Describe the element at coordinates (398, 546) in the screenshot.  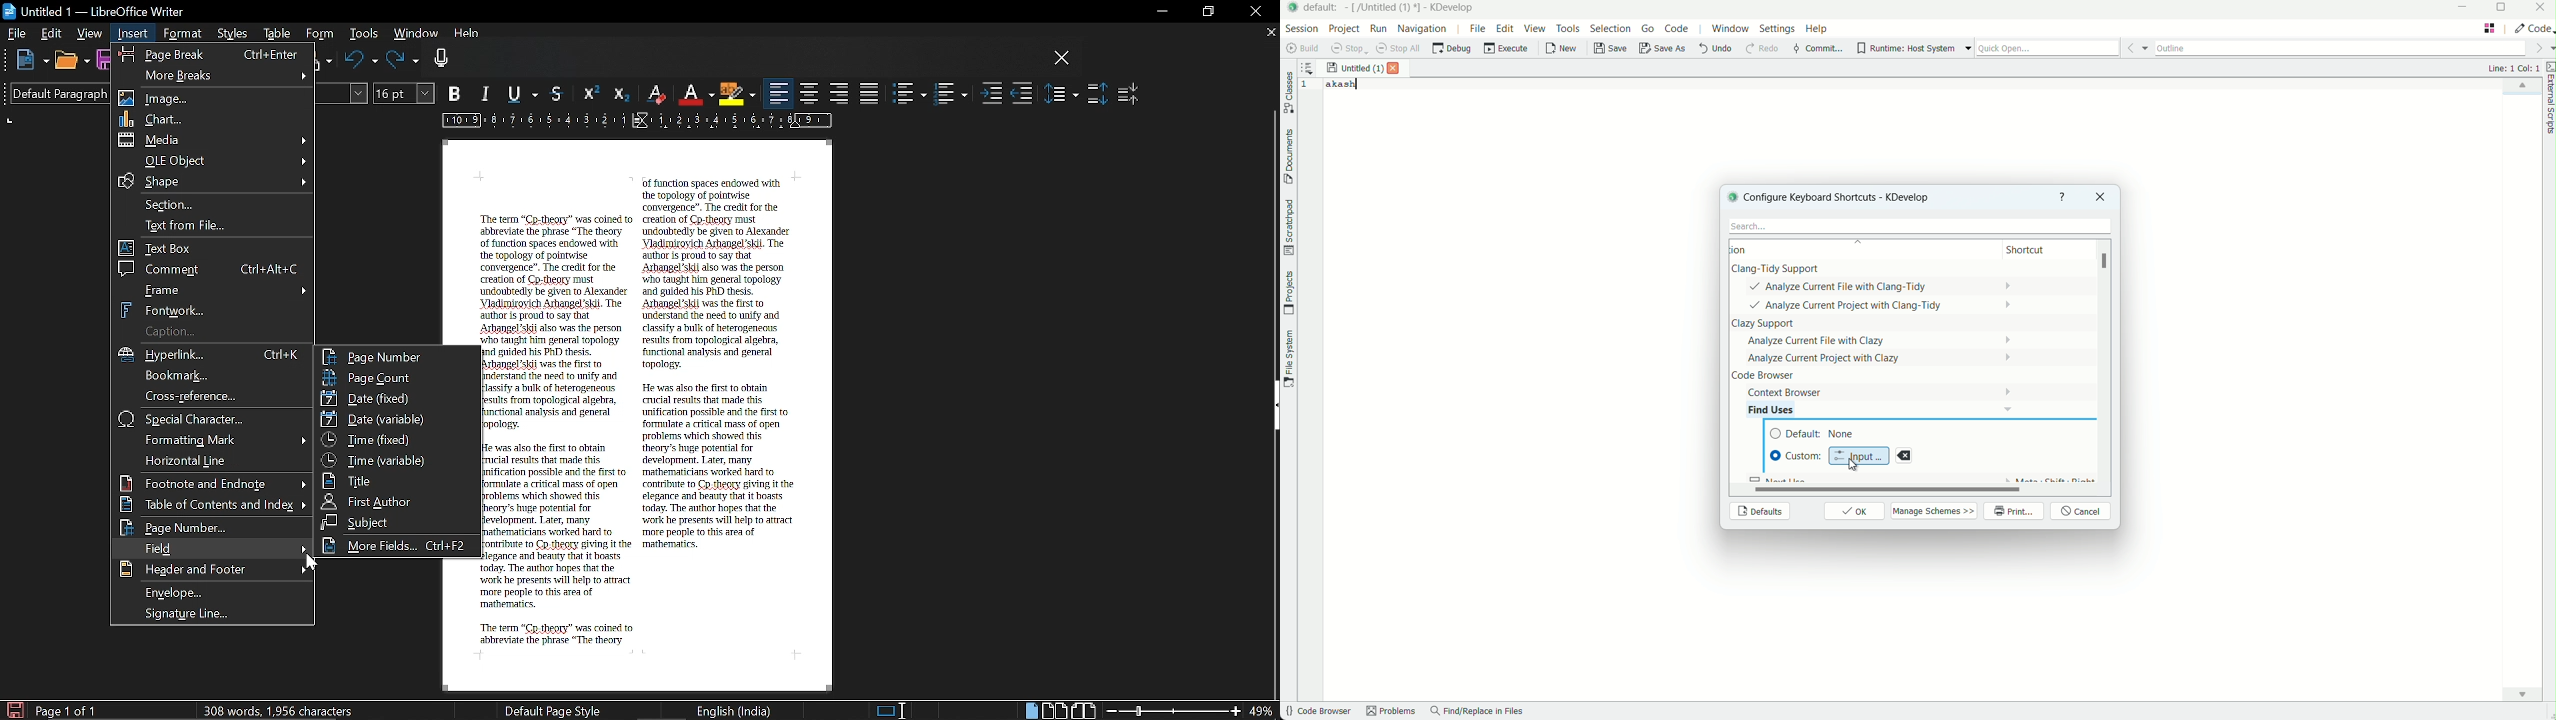
I see `More fields` at that location.